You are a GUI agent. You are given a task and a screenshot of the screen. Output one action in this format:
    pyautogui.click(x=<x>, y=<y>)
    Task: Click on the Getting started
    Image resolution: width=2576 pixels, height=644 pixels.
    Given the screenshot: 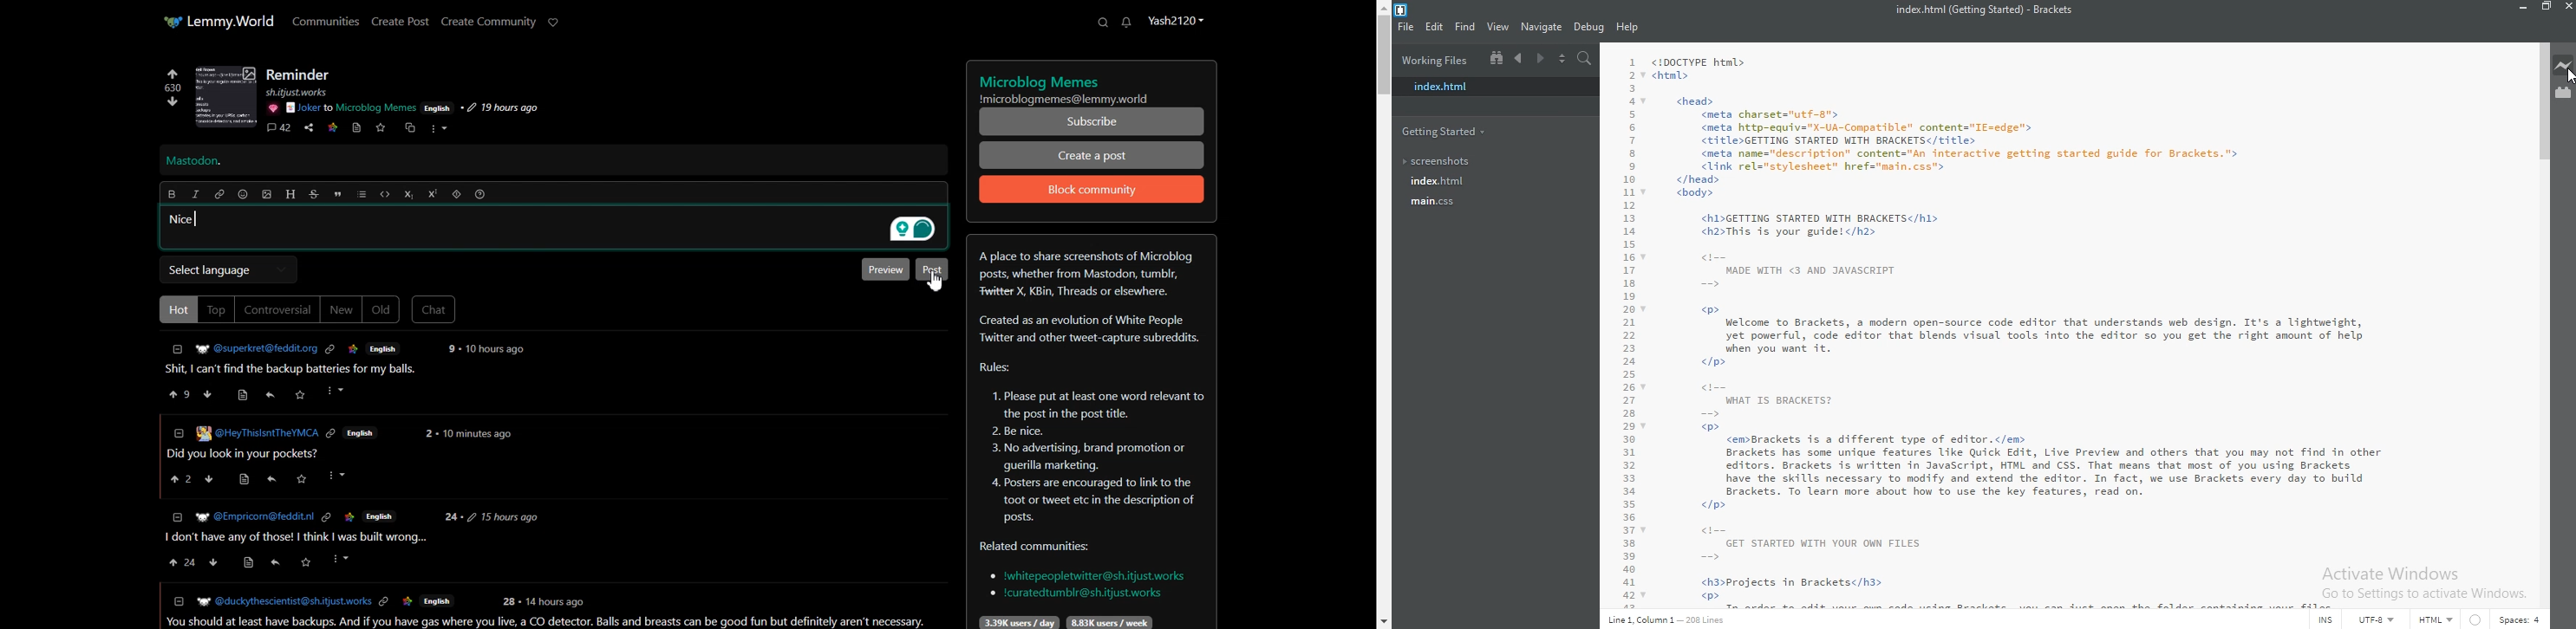 What is the action you would take?
    pyautogui.click(x=1443, y=132)
    